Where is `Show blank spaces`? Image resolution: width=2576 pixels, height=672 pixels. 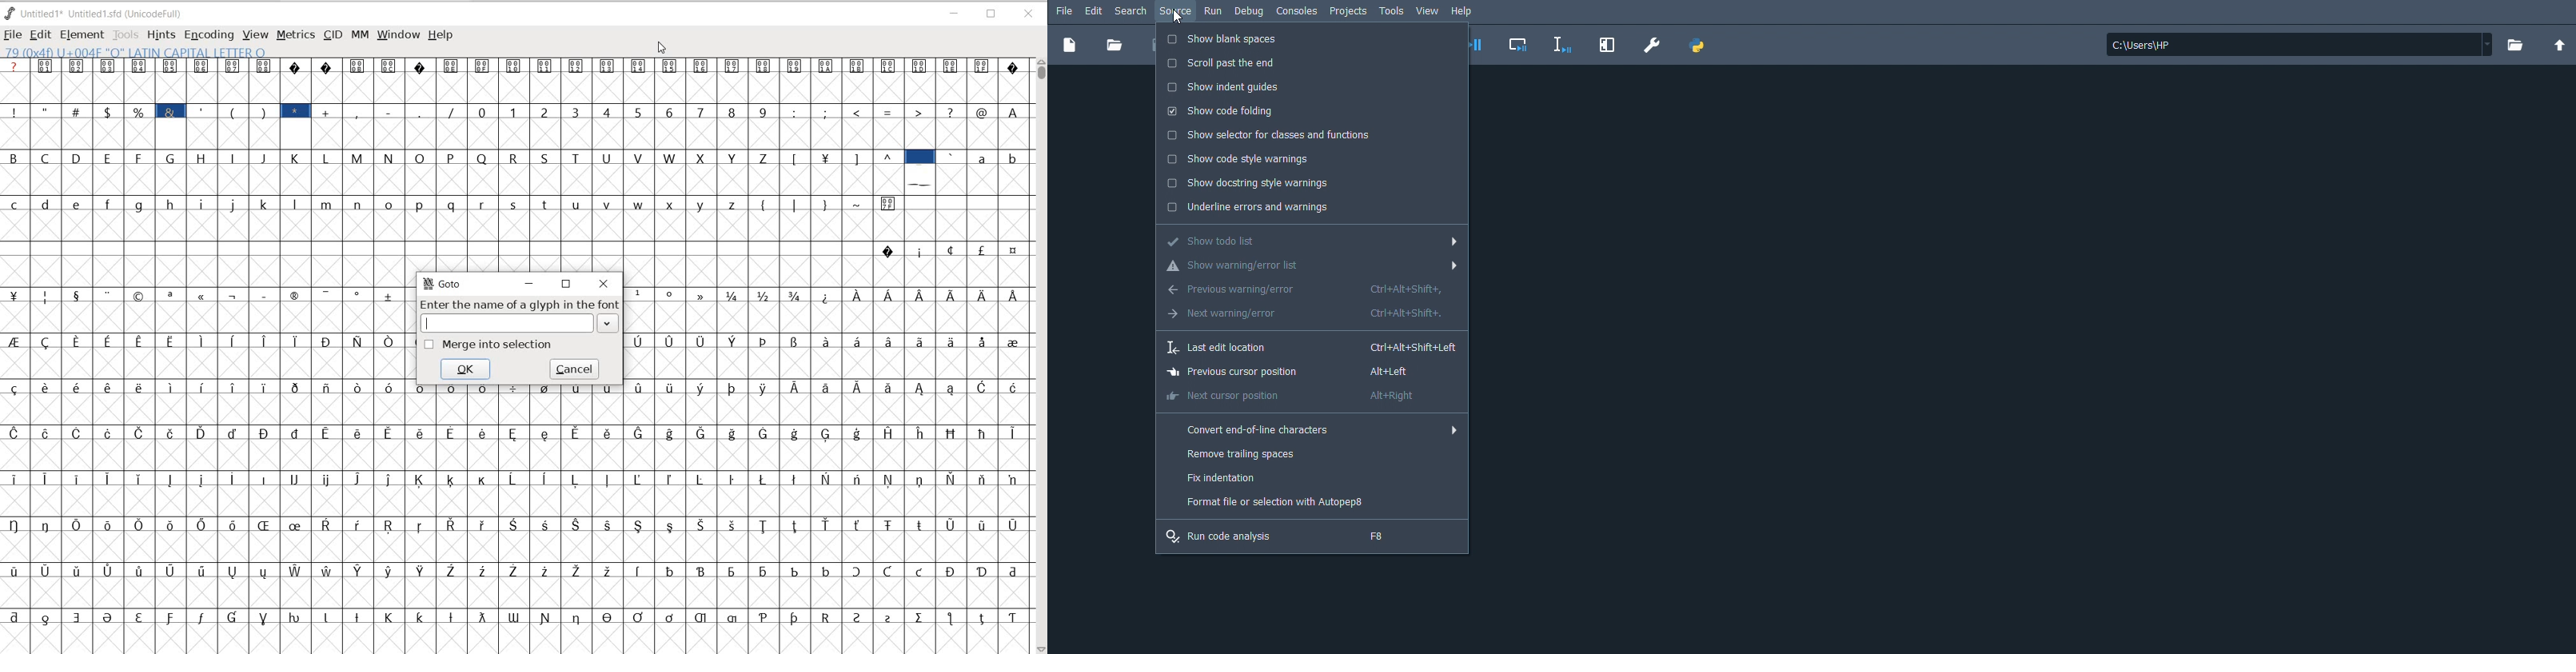 Show blank spaces is located at coordinates (1225, 40).